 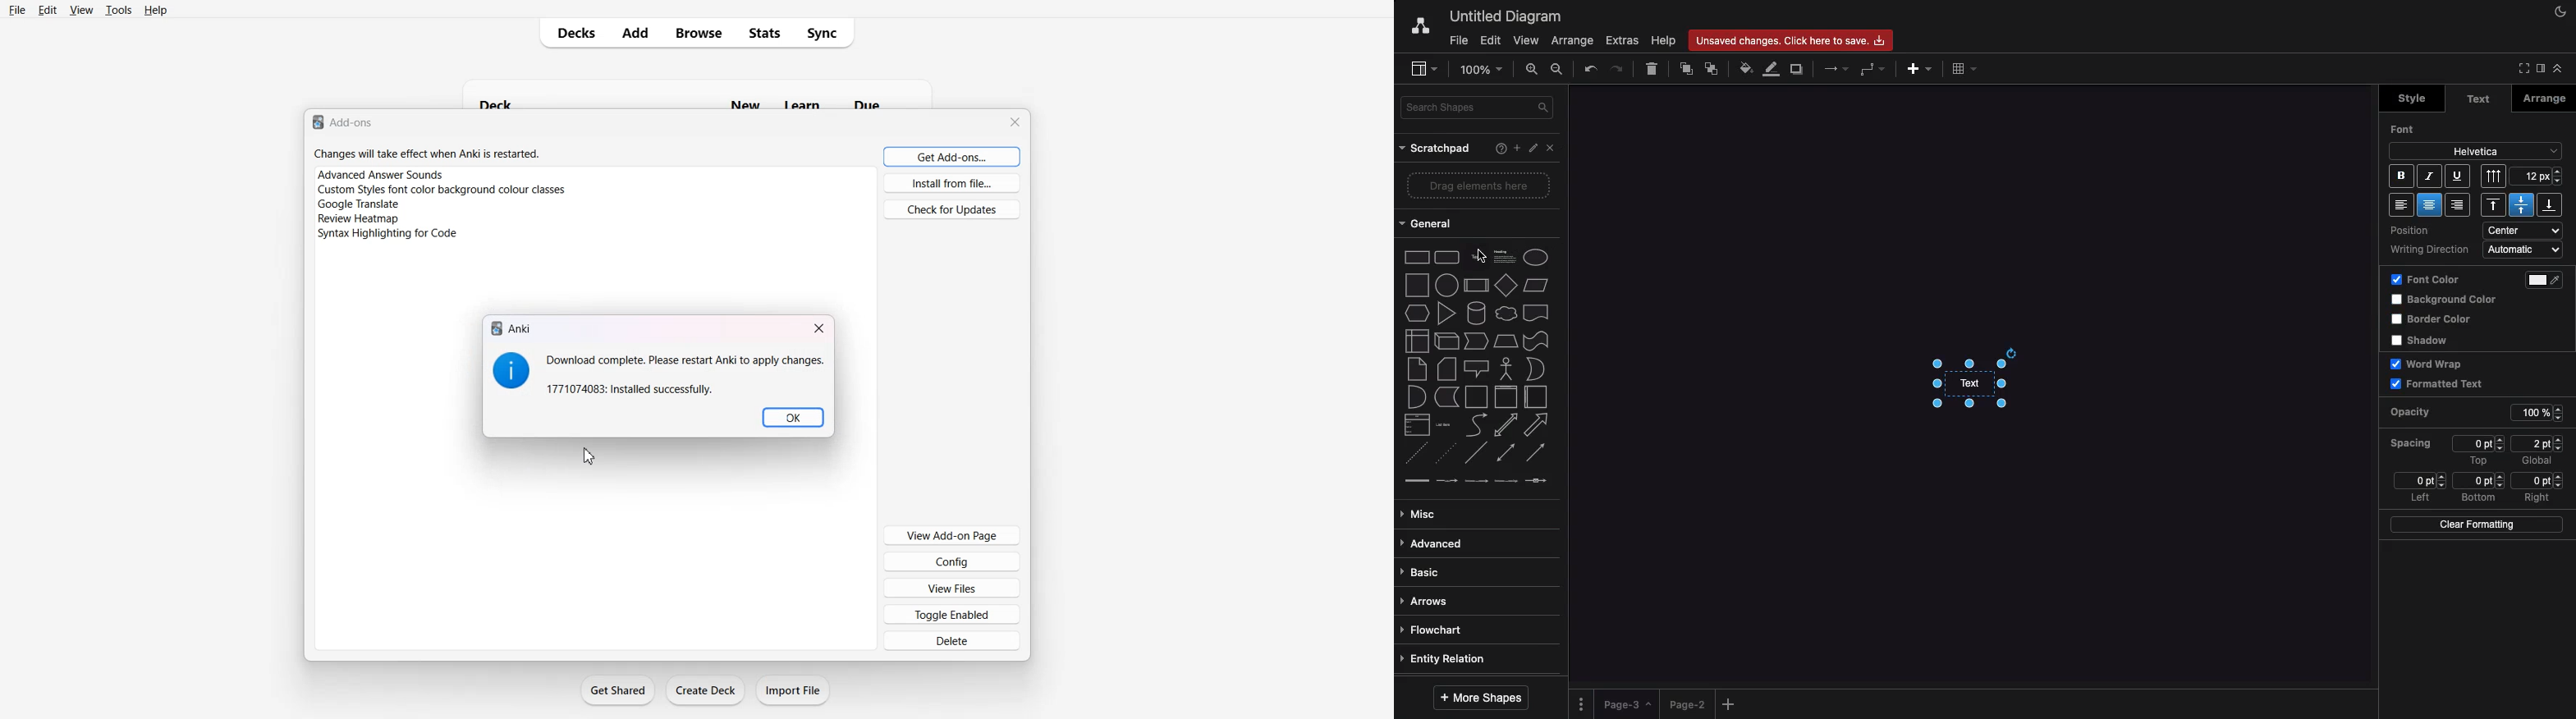 What do you see at coordinates (1652, 70) in the screenshot?
I see `Trash` at bounding box center [1652, 70].